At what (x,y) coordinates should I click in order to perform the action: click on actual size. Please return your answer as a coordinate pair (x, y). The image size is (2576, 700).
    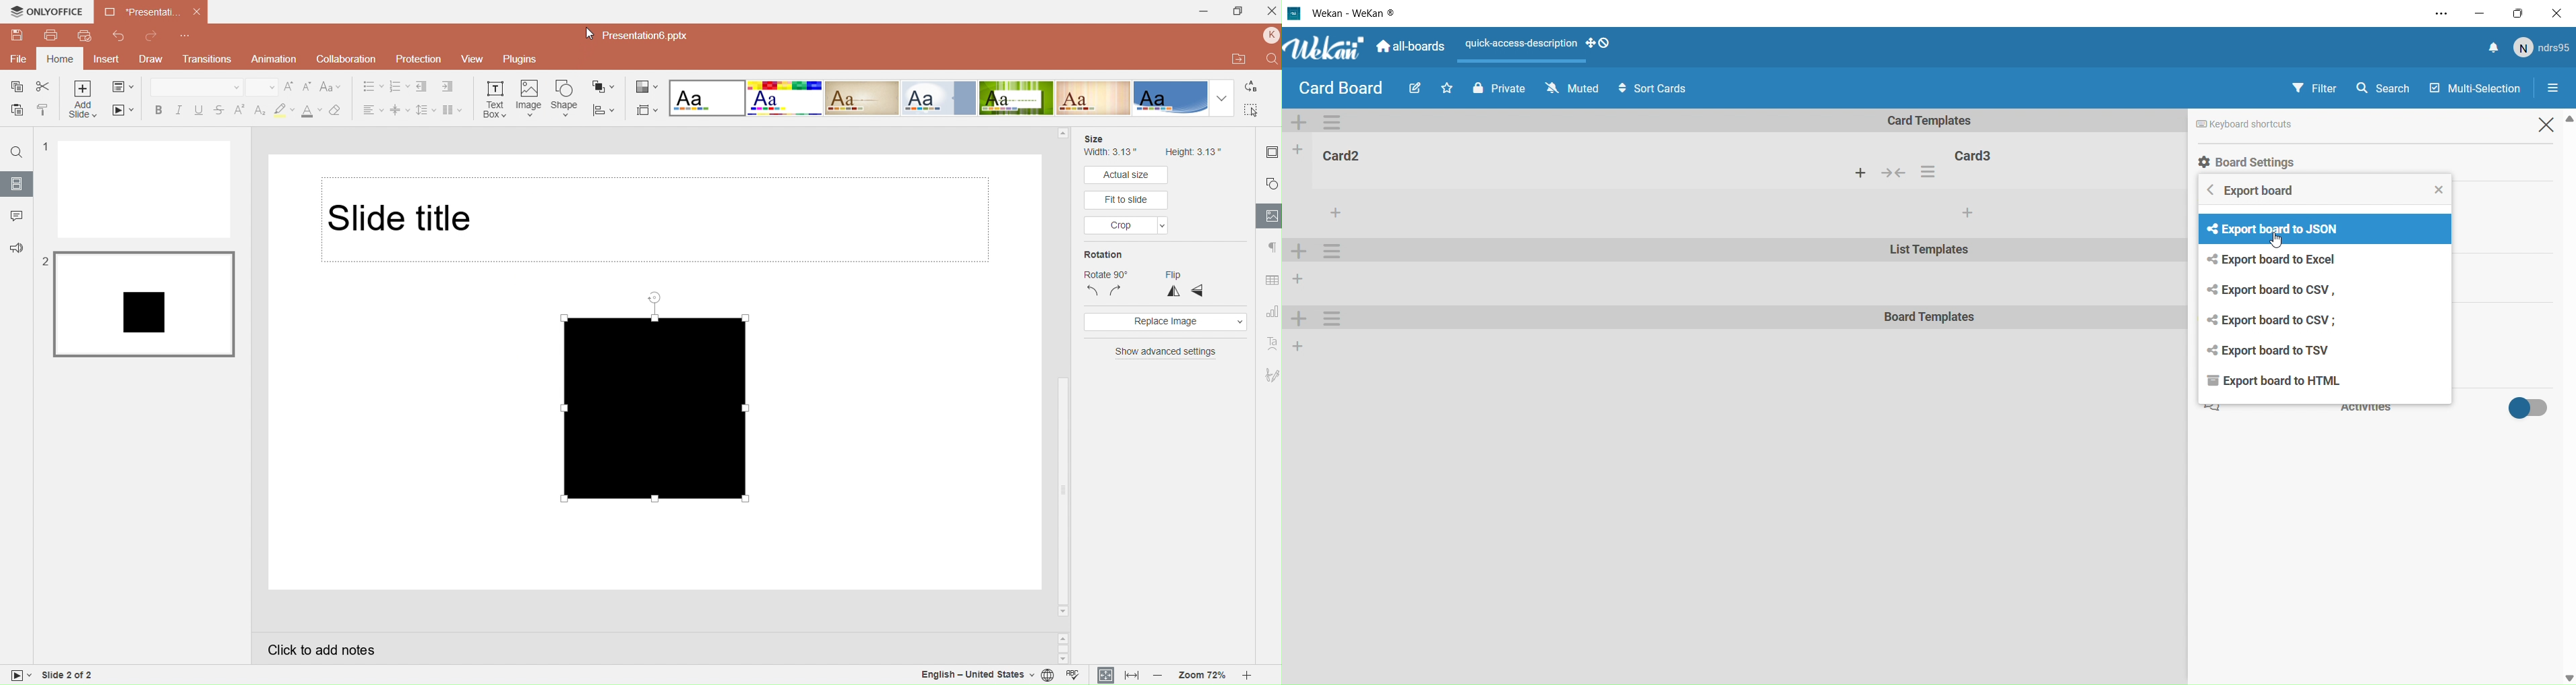
    Looking at the image, I should click on (1126, 176).